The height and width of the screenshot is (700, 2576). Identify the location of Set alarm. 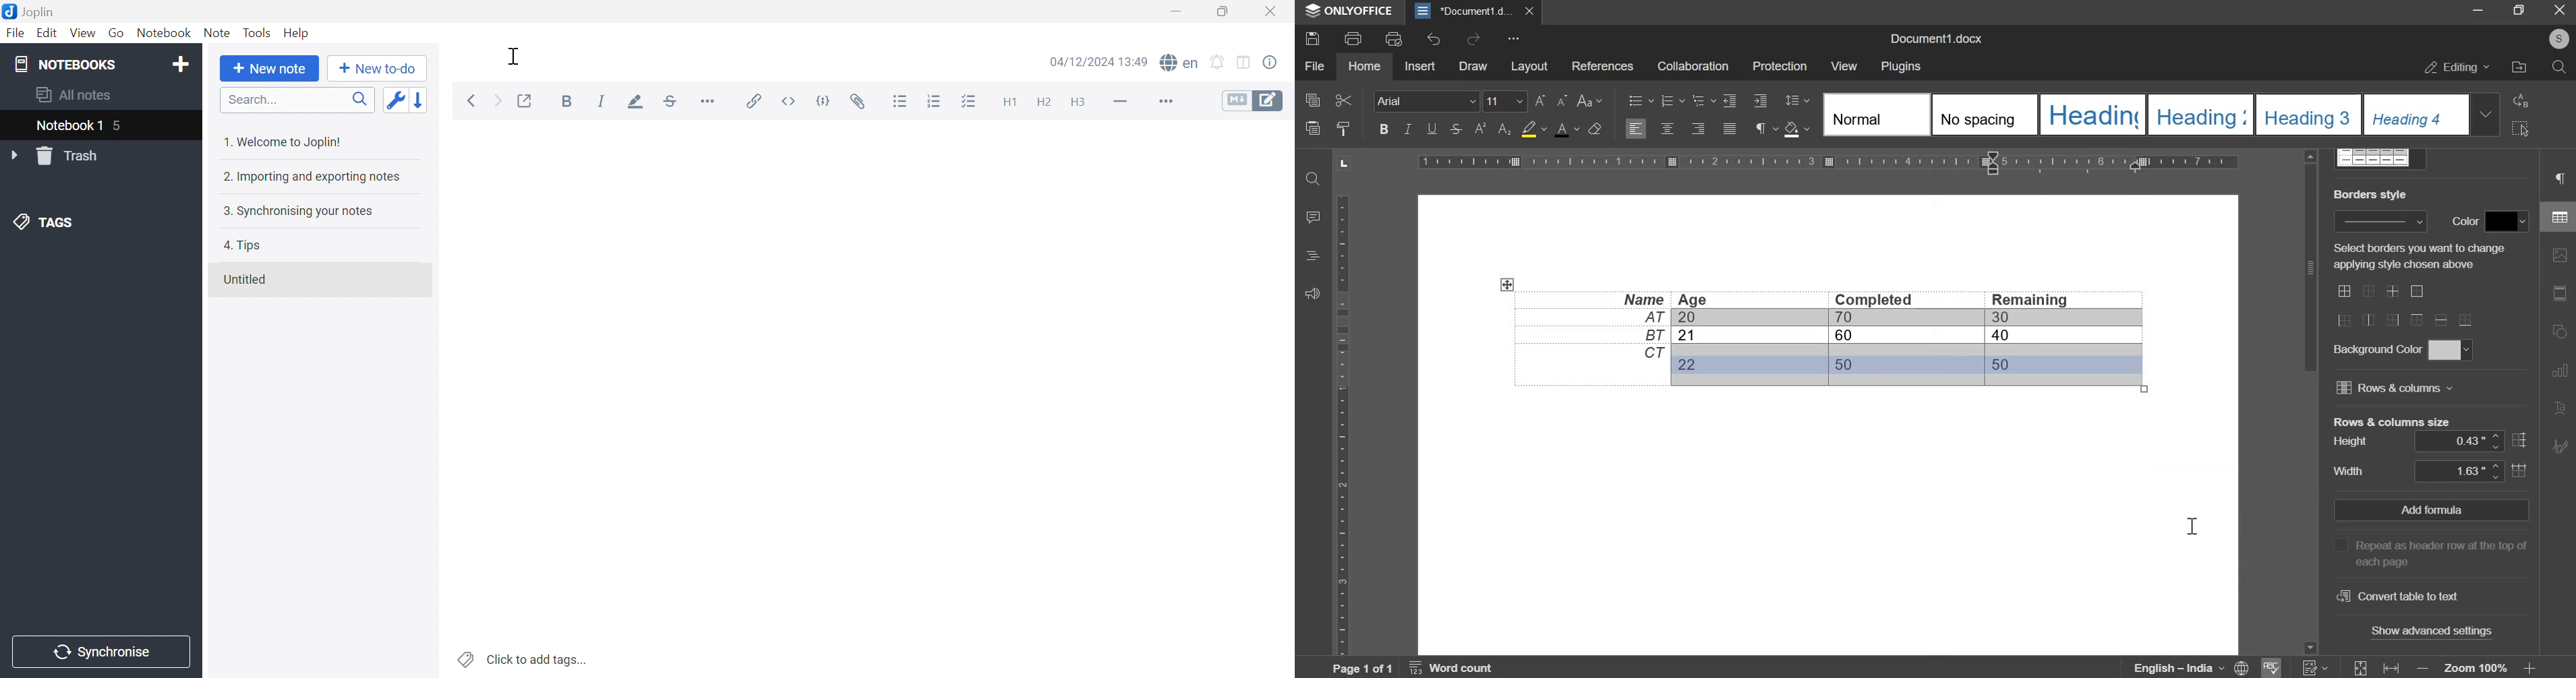
(1217, 62).